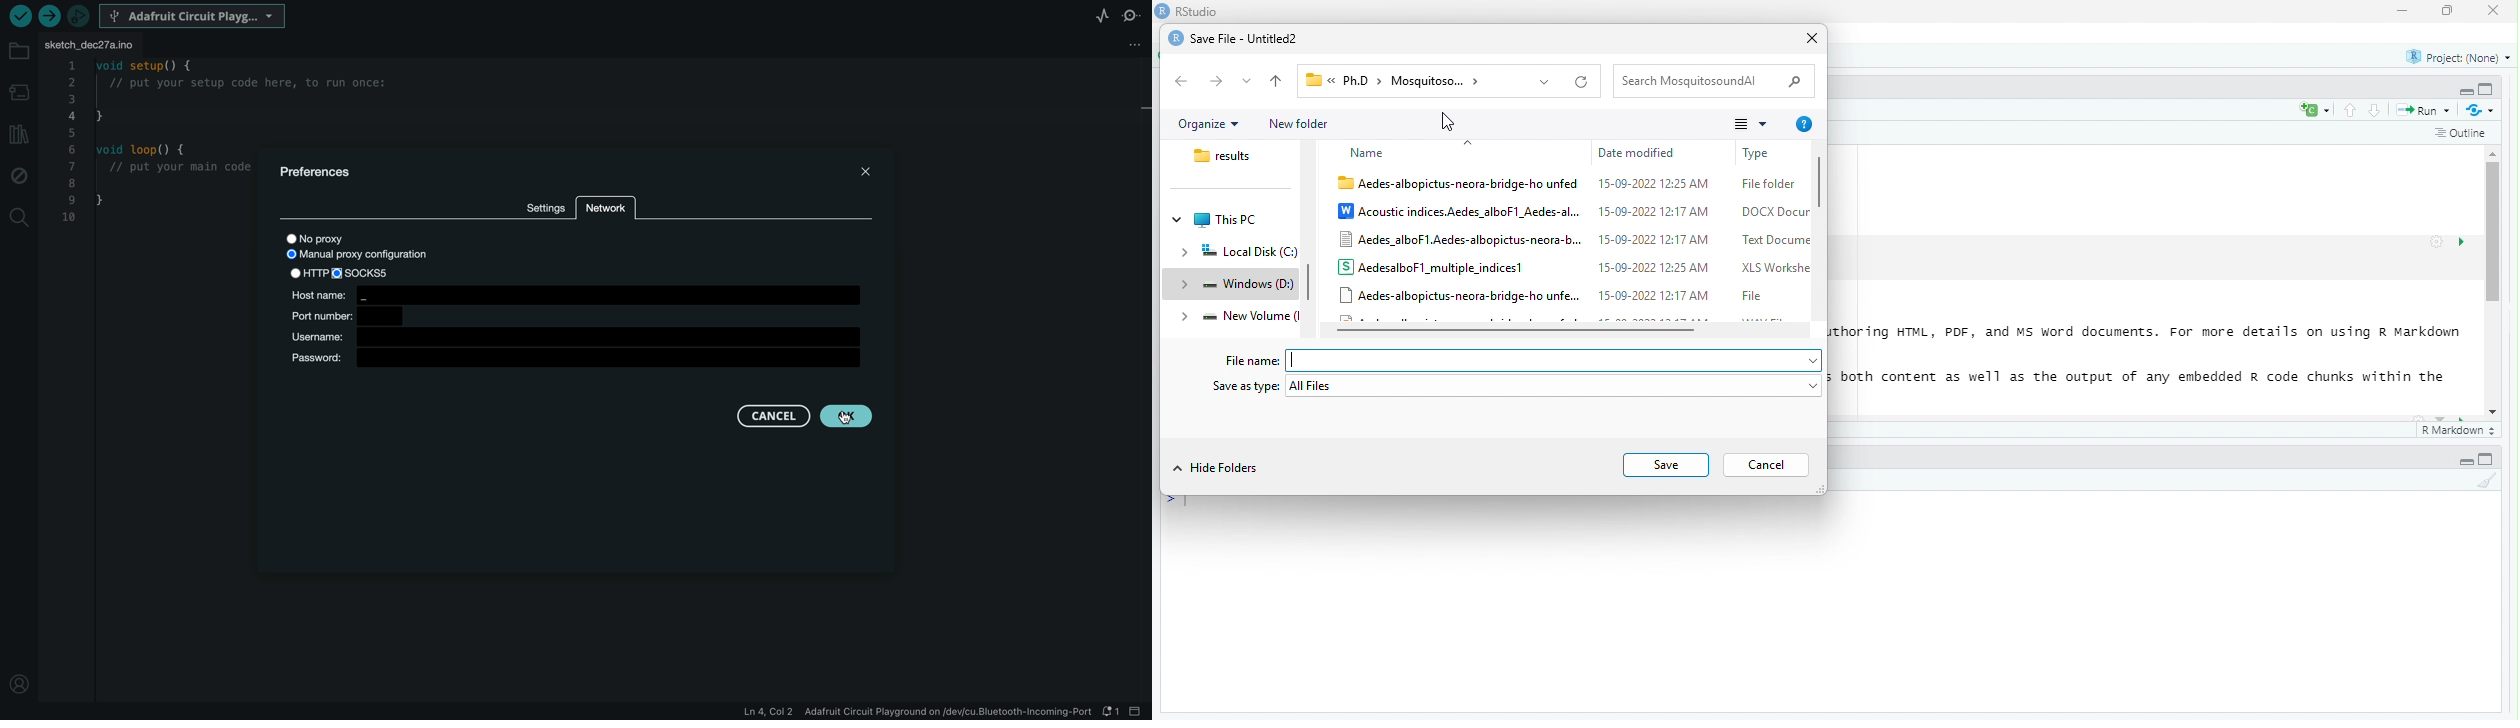  What do you see at coordinates (1554, 295) in the screenshot?
I see `Aedes-albopictus-neora-bridge-ho unfe... 15-03-2022 12:17AM File` at bounding box center [1554, 295].